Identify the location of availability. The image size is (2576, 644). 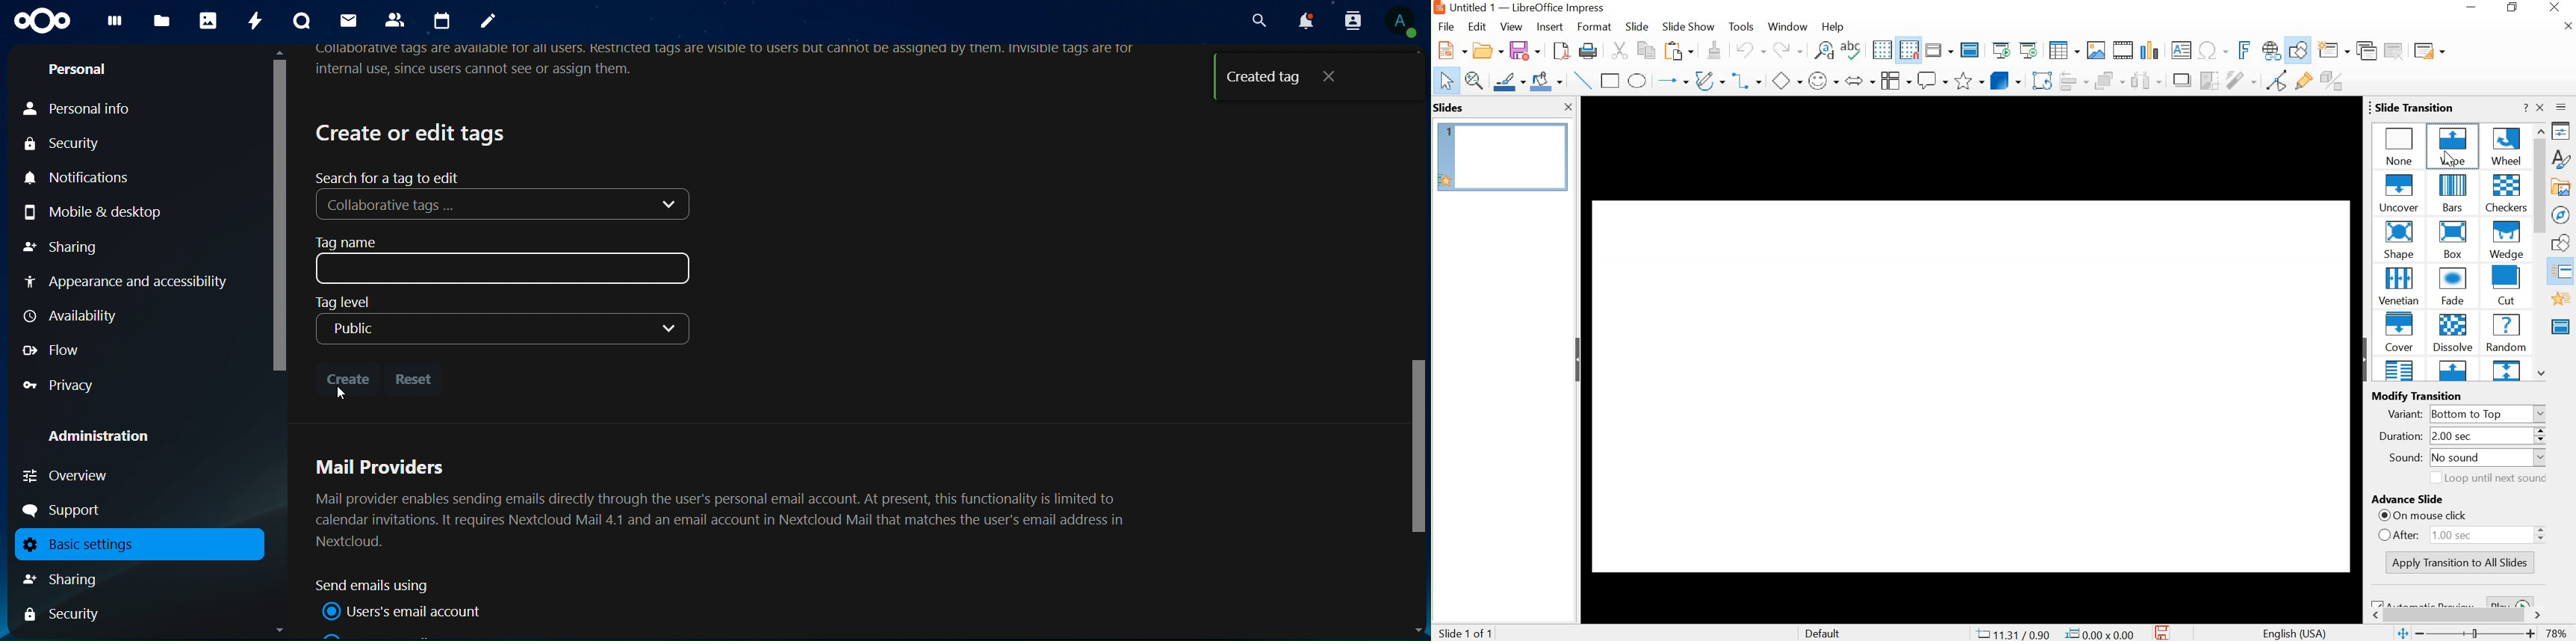
(75, 316).